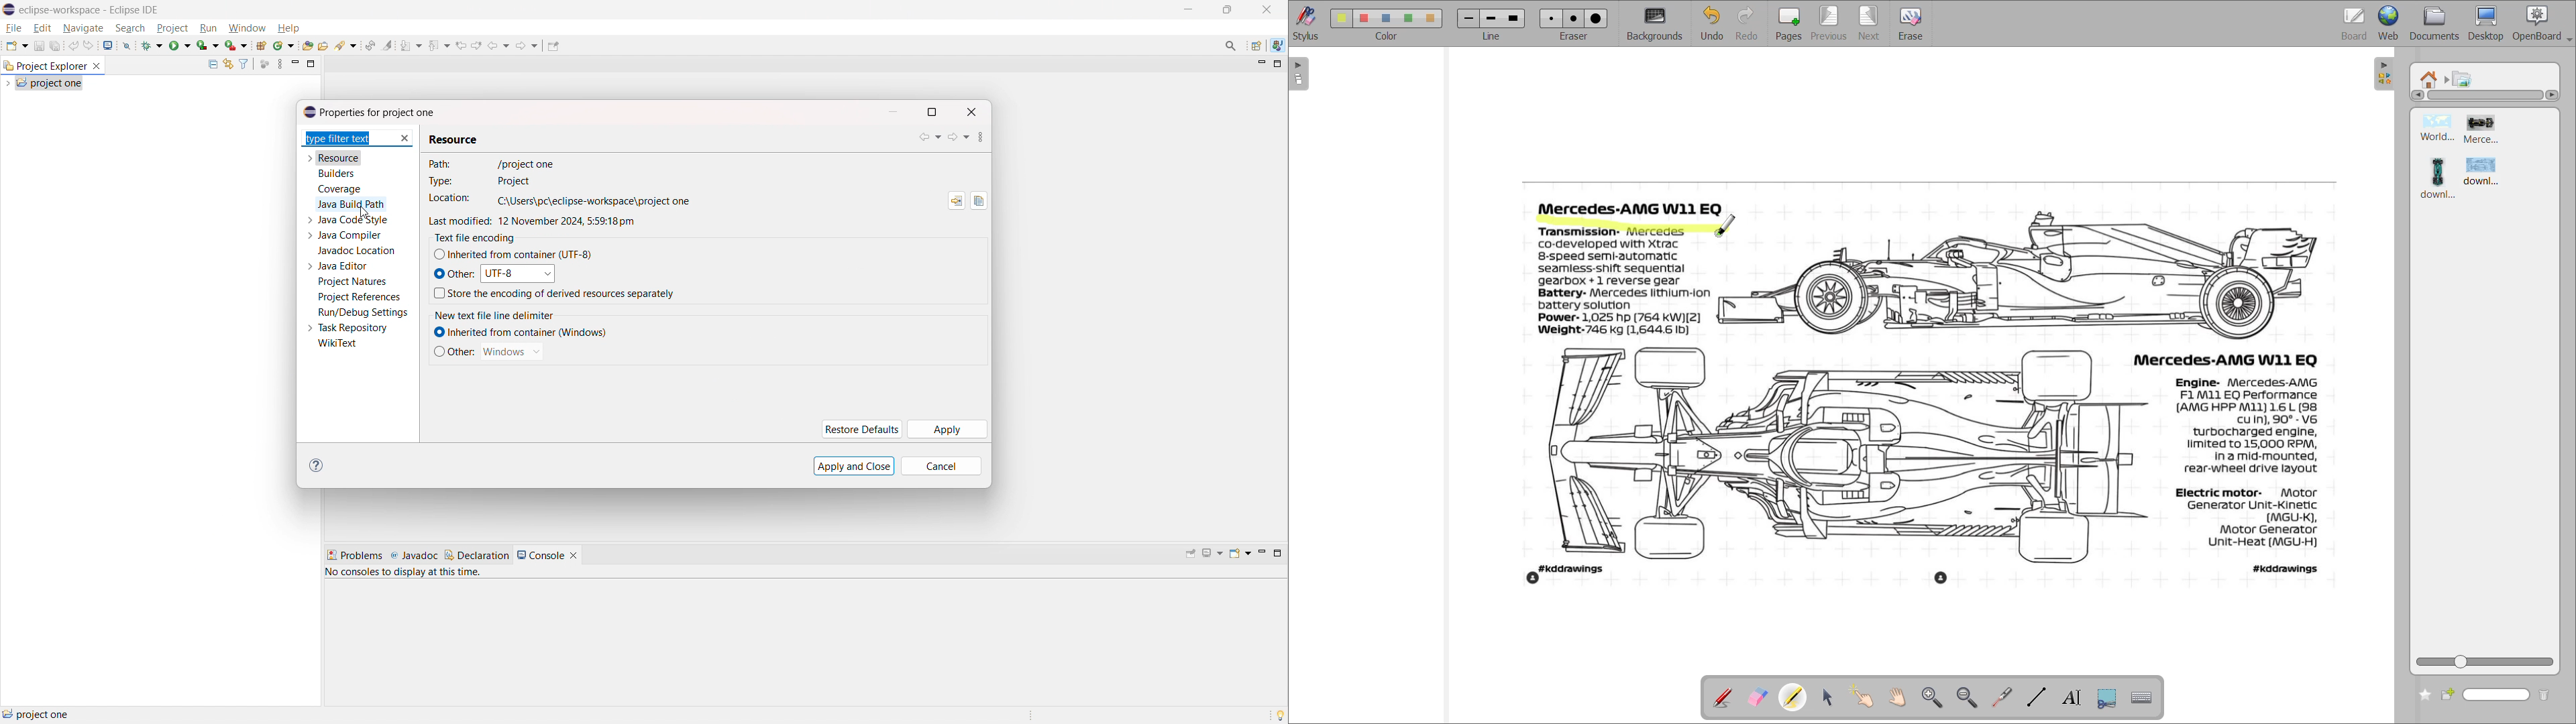  Describe the element at coordinates (131, 27) in the screenshot. I see `search` at that location.